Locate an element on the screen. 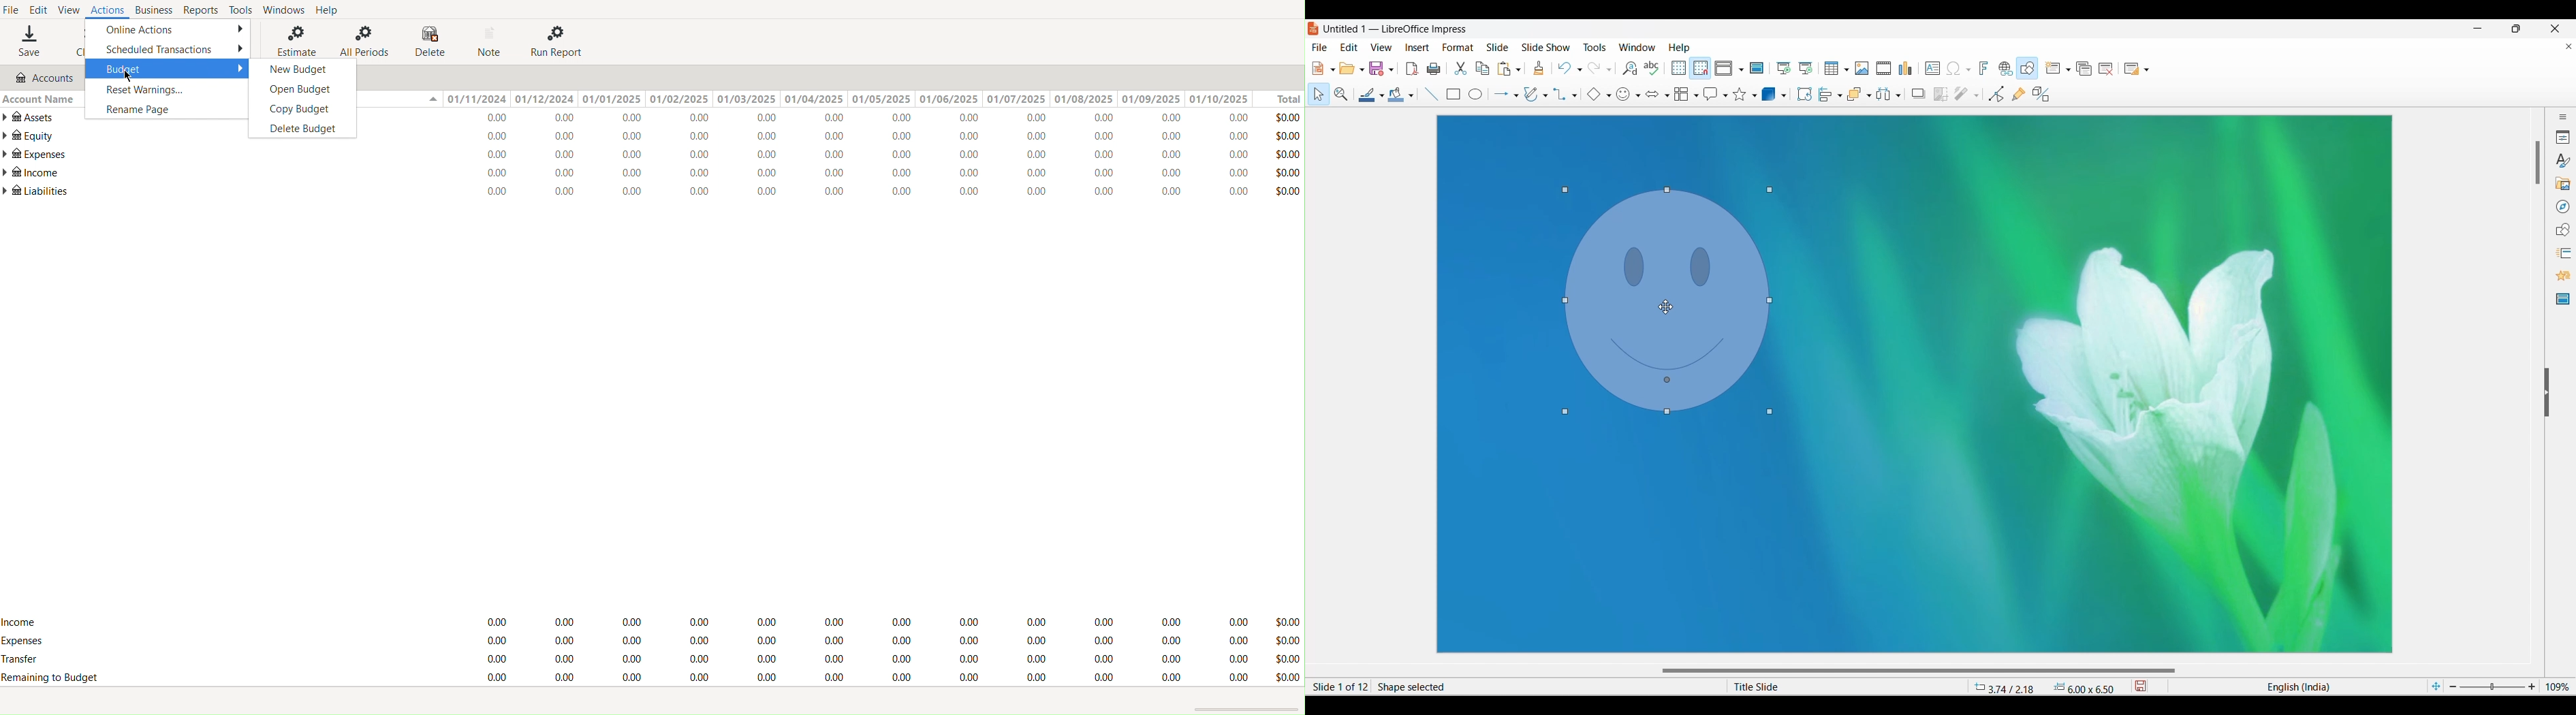  Show gluepoint functions is located at coordinates (2019, 94).